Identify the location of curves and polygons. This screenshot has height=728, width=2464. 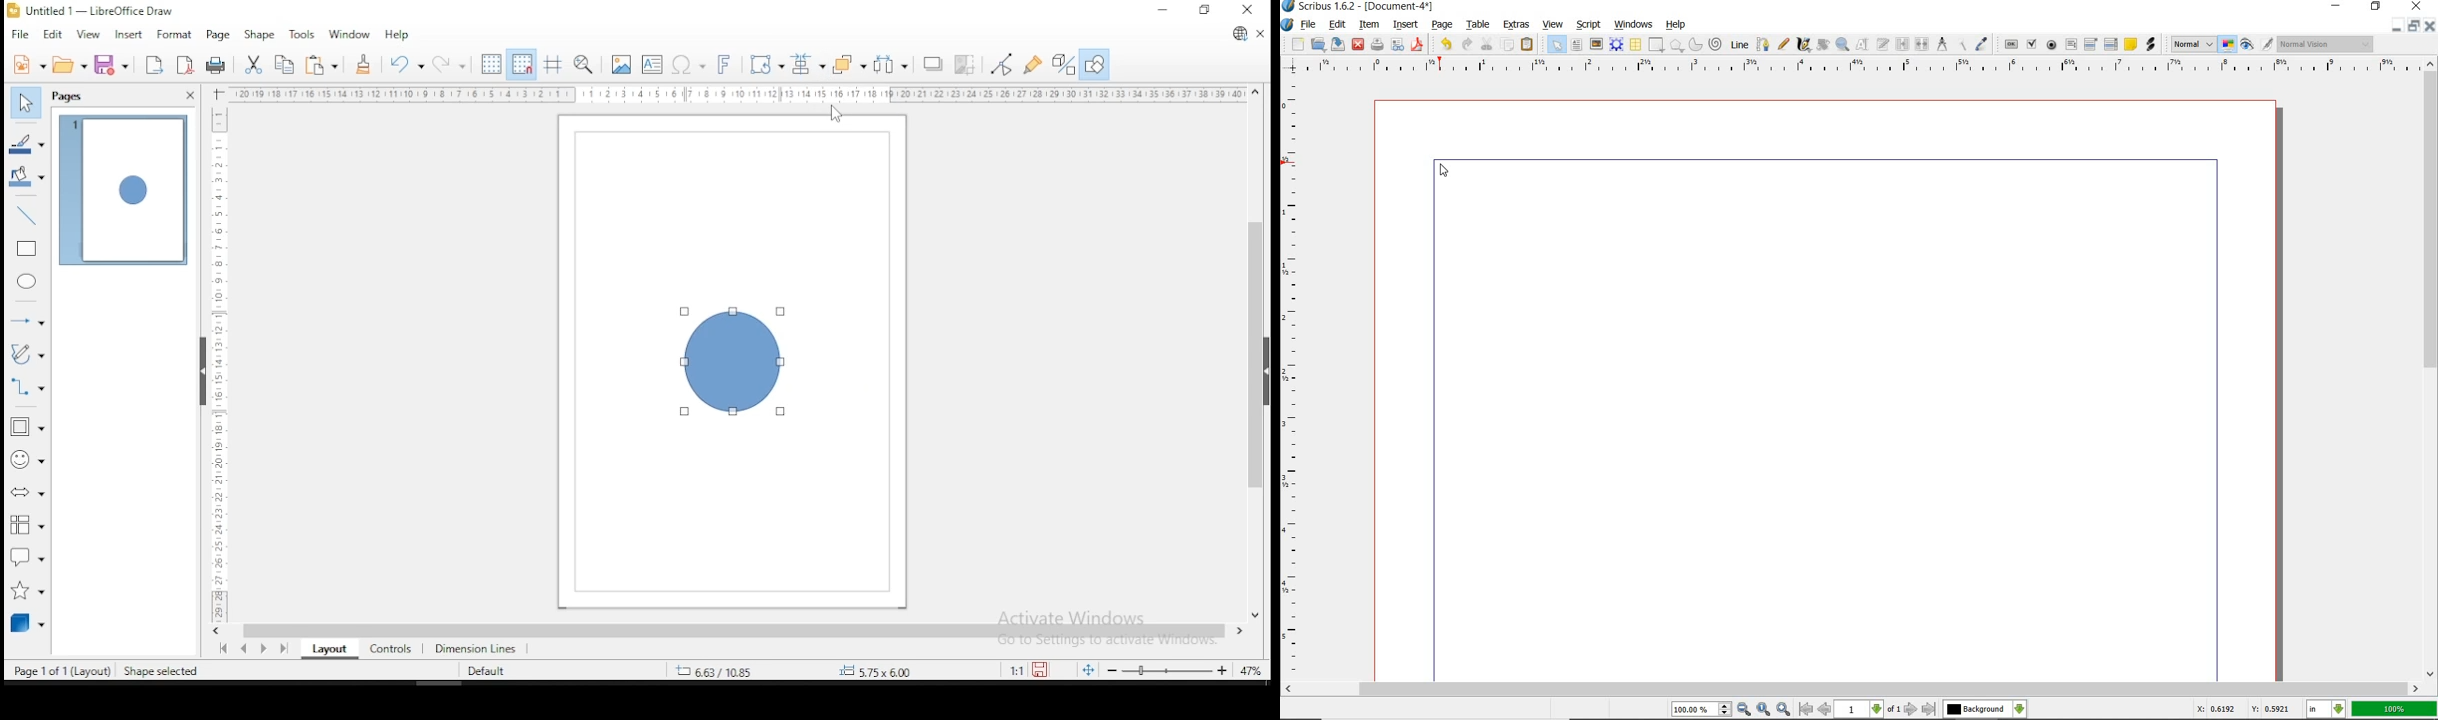
(28, 354).